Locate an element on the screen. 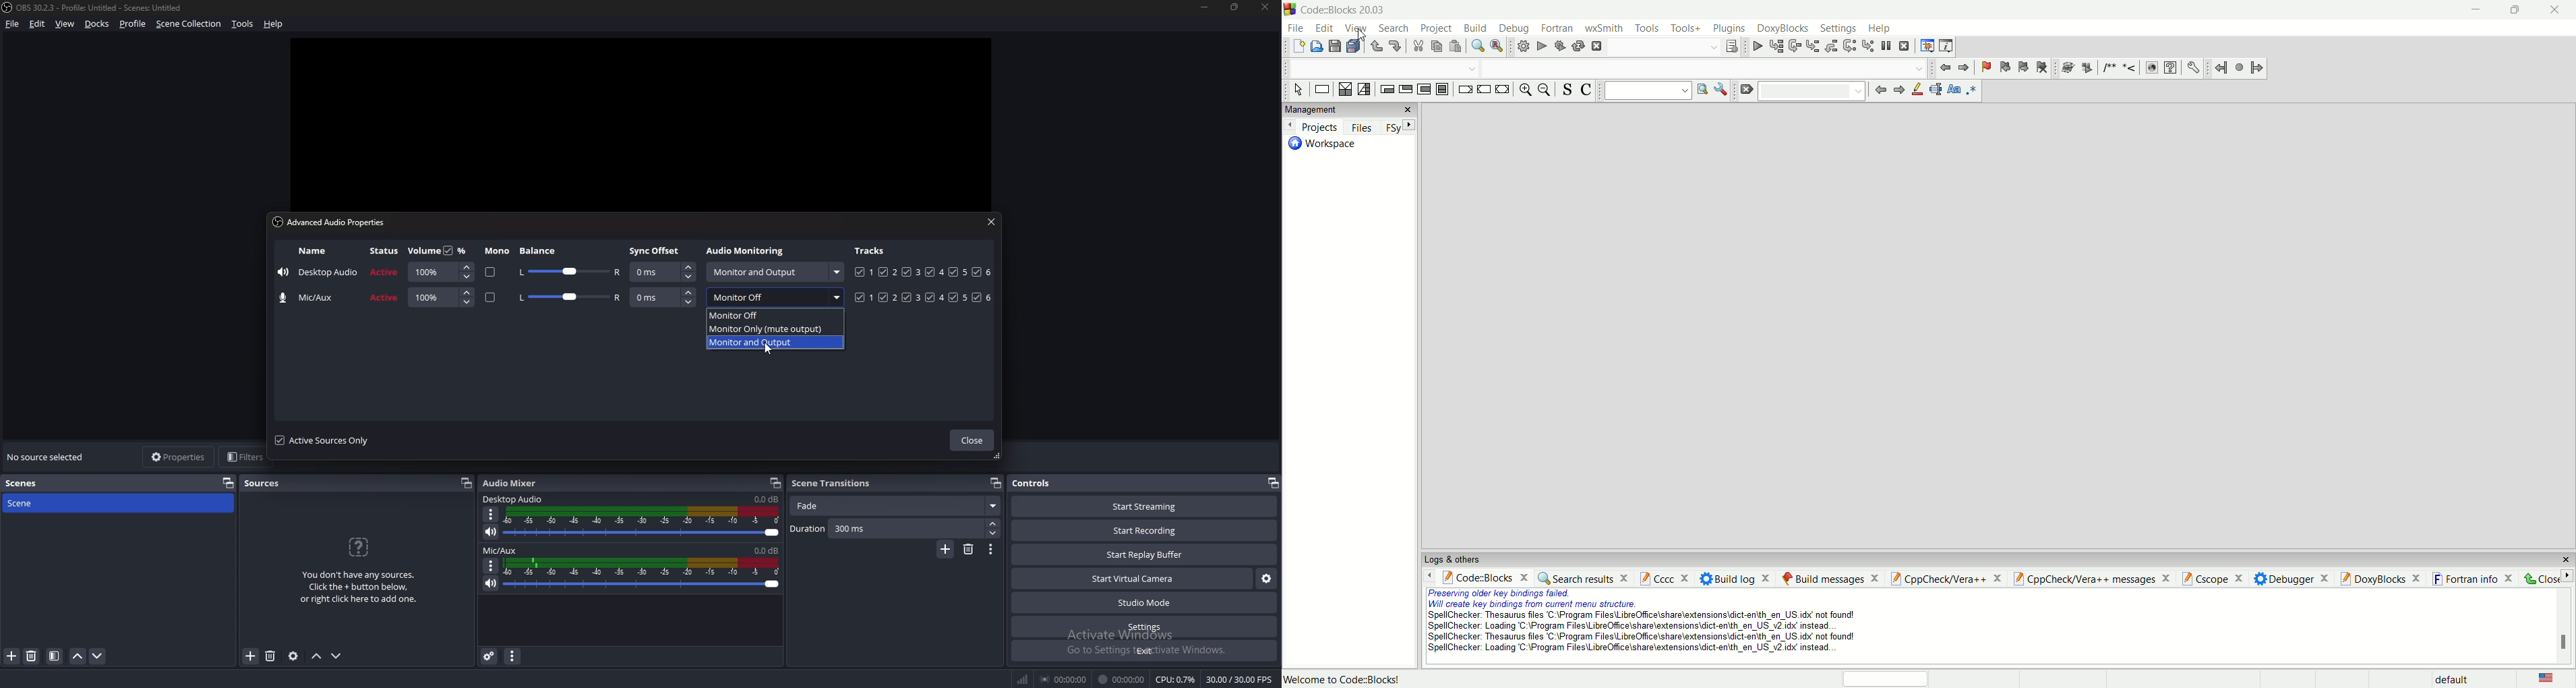 This screenshot has width=2576, height=700. monitor off is located at coordinates (774, 316).